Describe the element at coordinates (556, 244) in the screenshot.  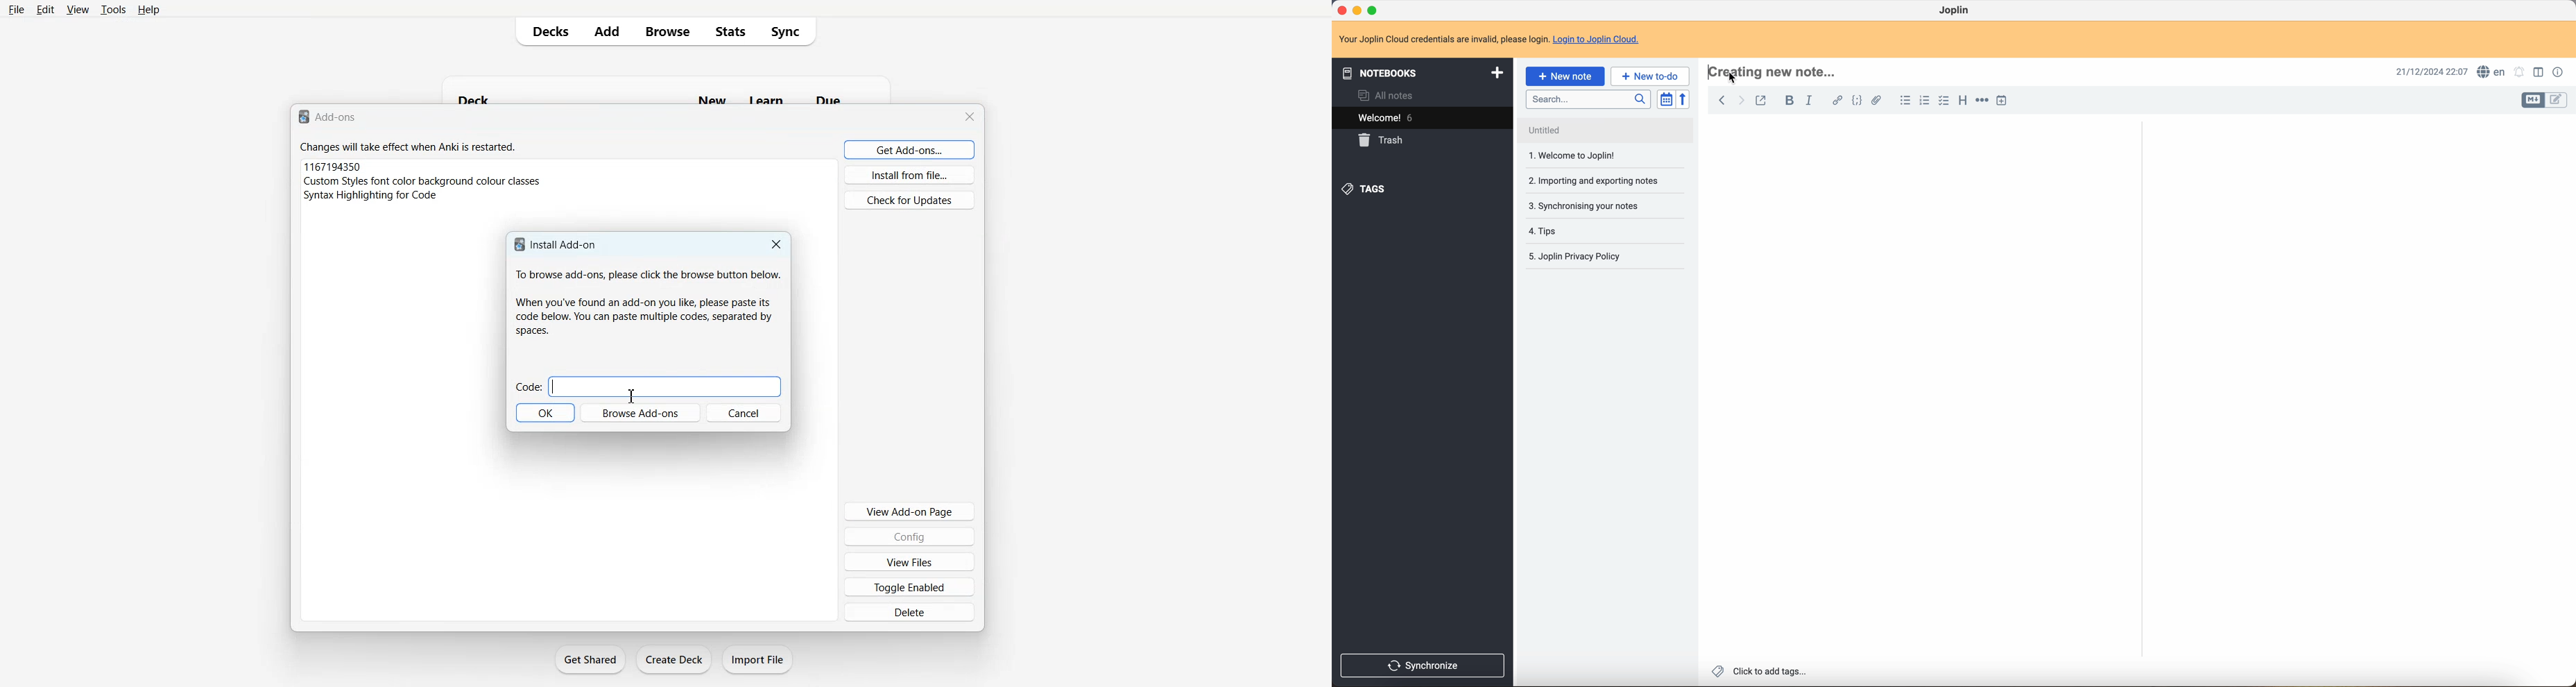
I see `BY Install Add-on` at that location.